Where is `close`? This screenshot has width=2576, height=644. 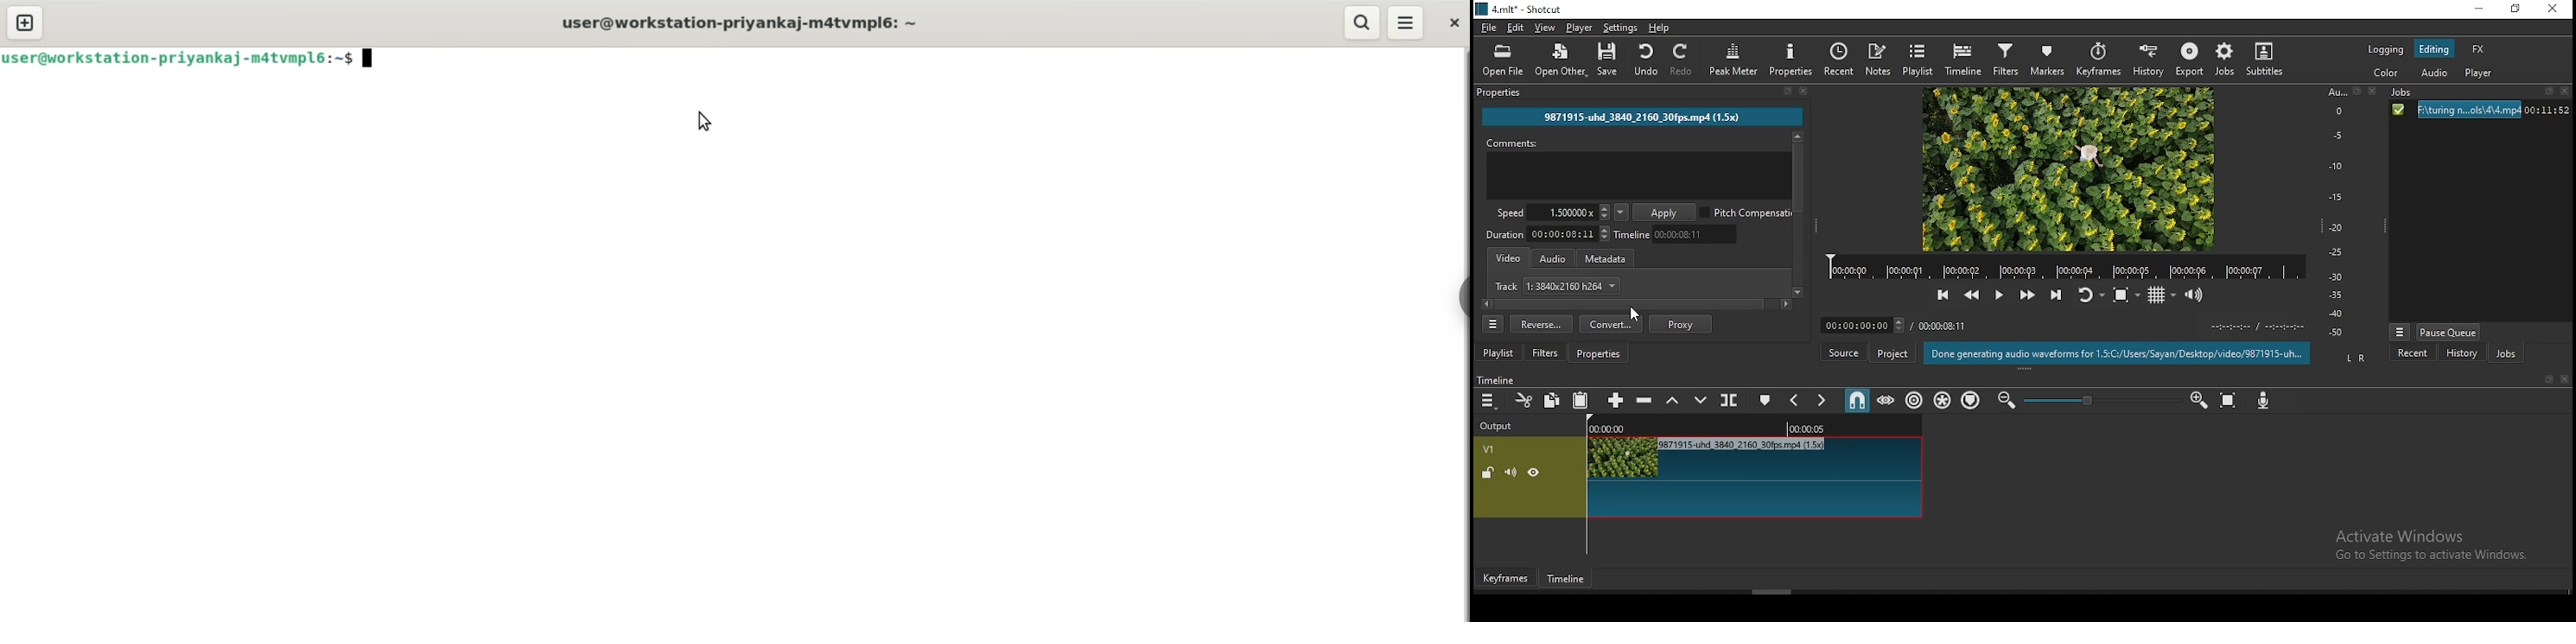 close is located at coordinates (2566, 379).